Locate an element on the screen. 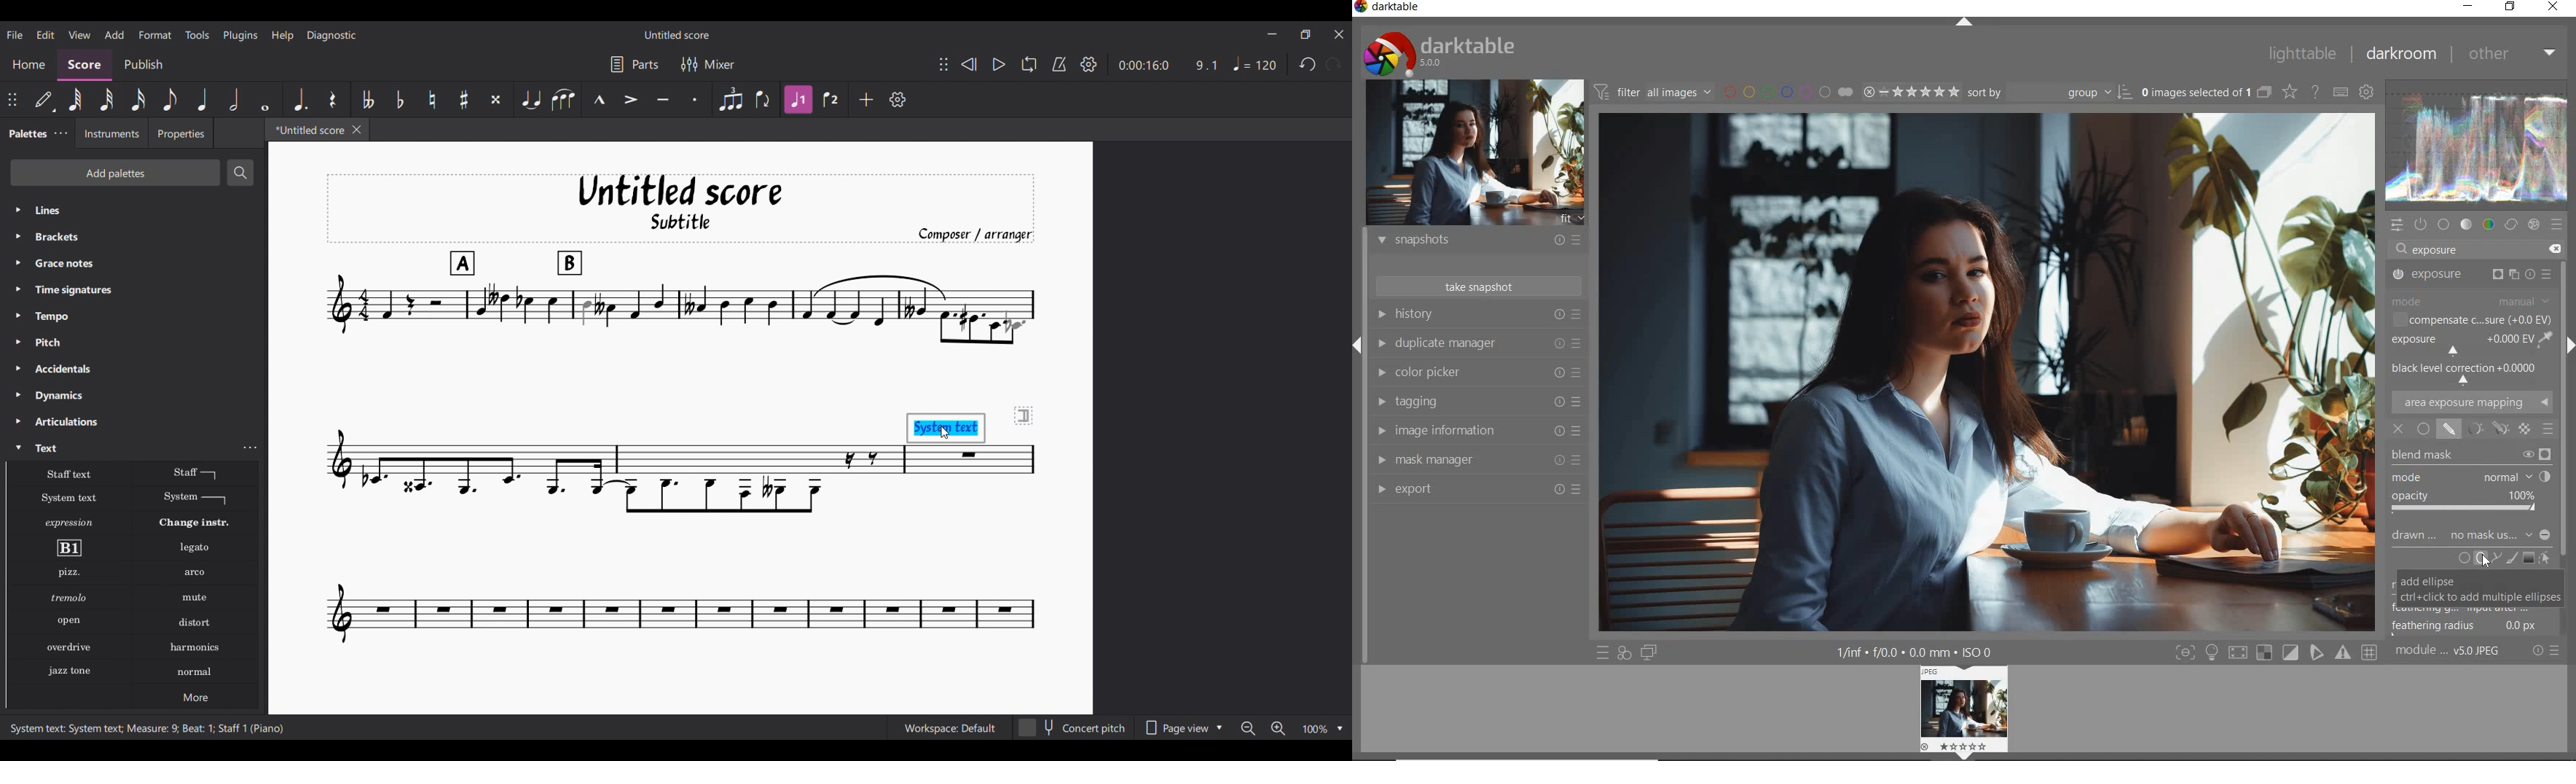 The width and height of the screenshot is (2576, 784). Change position is located at coordinates (944, 64).